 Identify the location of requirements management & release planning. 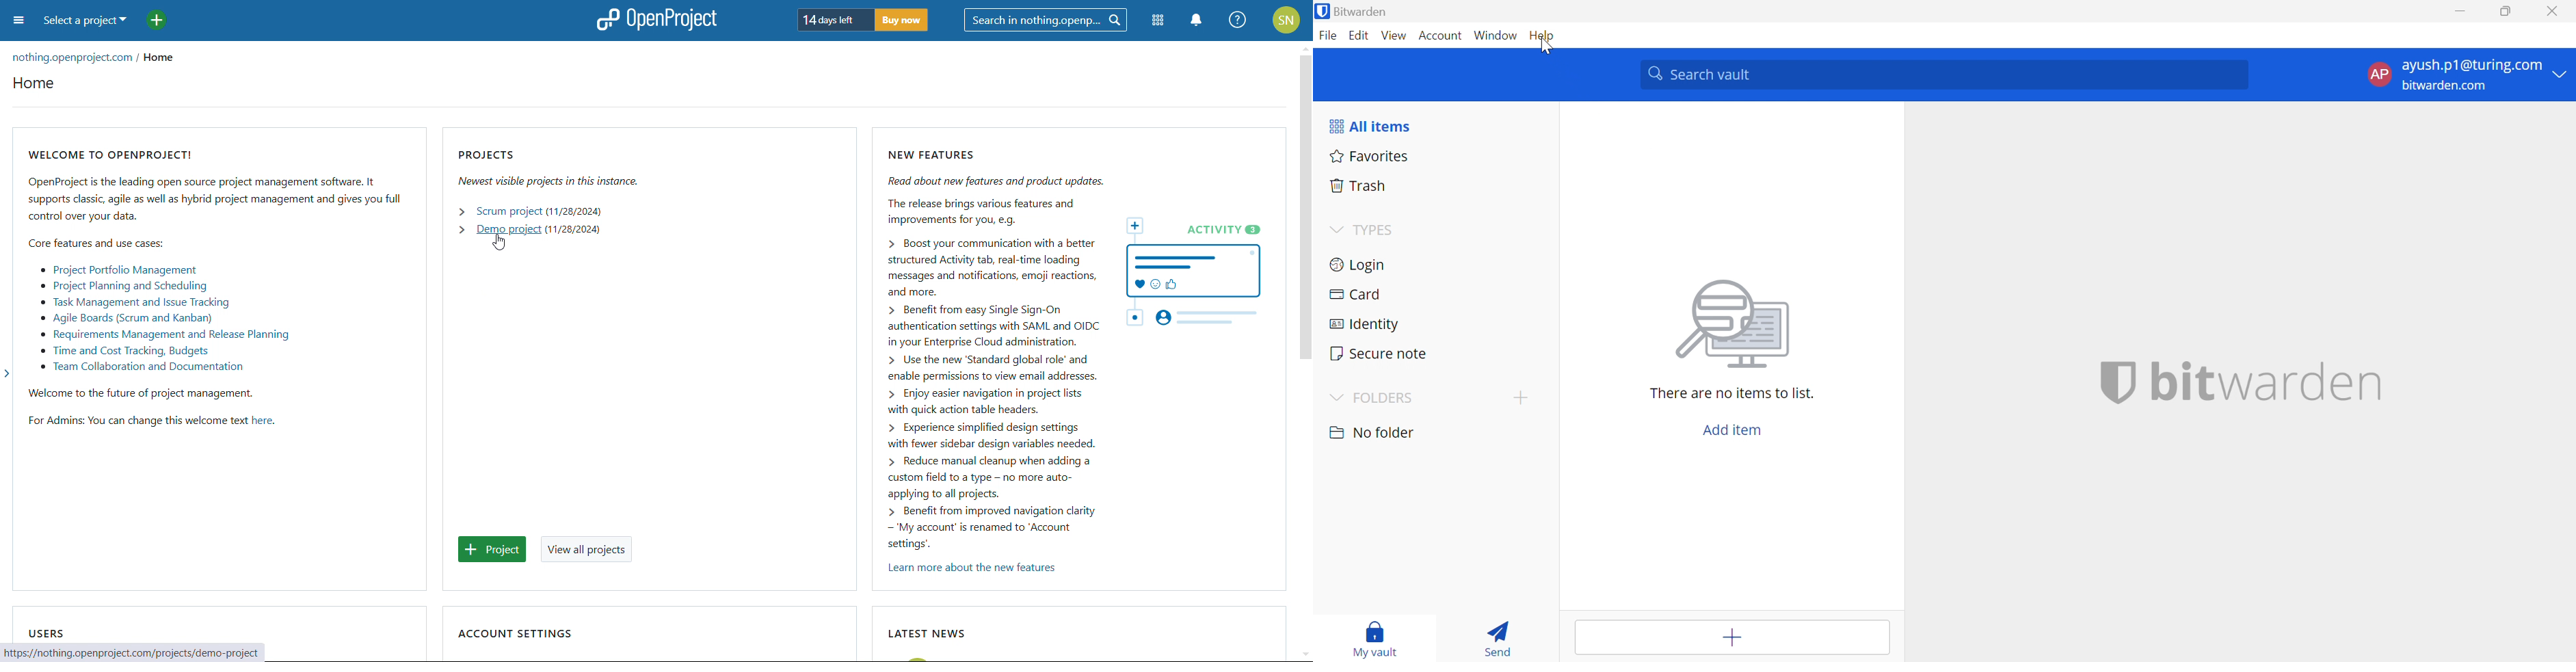
(163, 334).